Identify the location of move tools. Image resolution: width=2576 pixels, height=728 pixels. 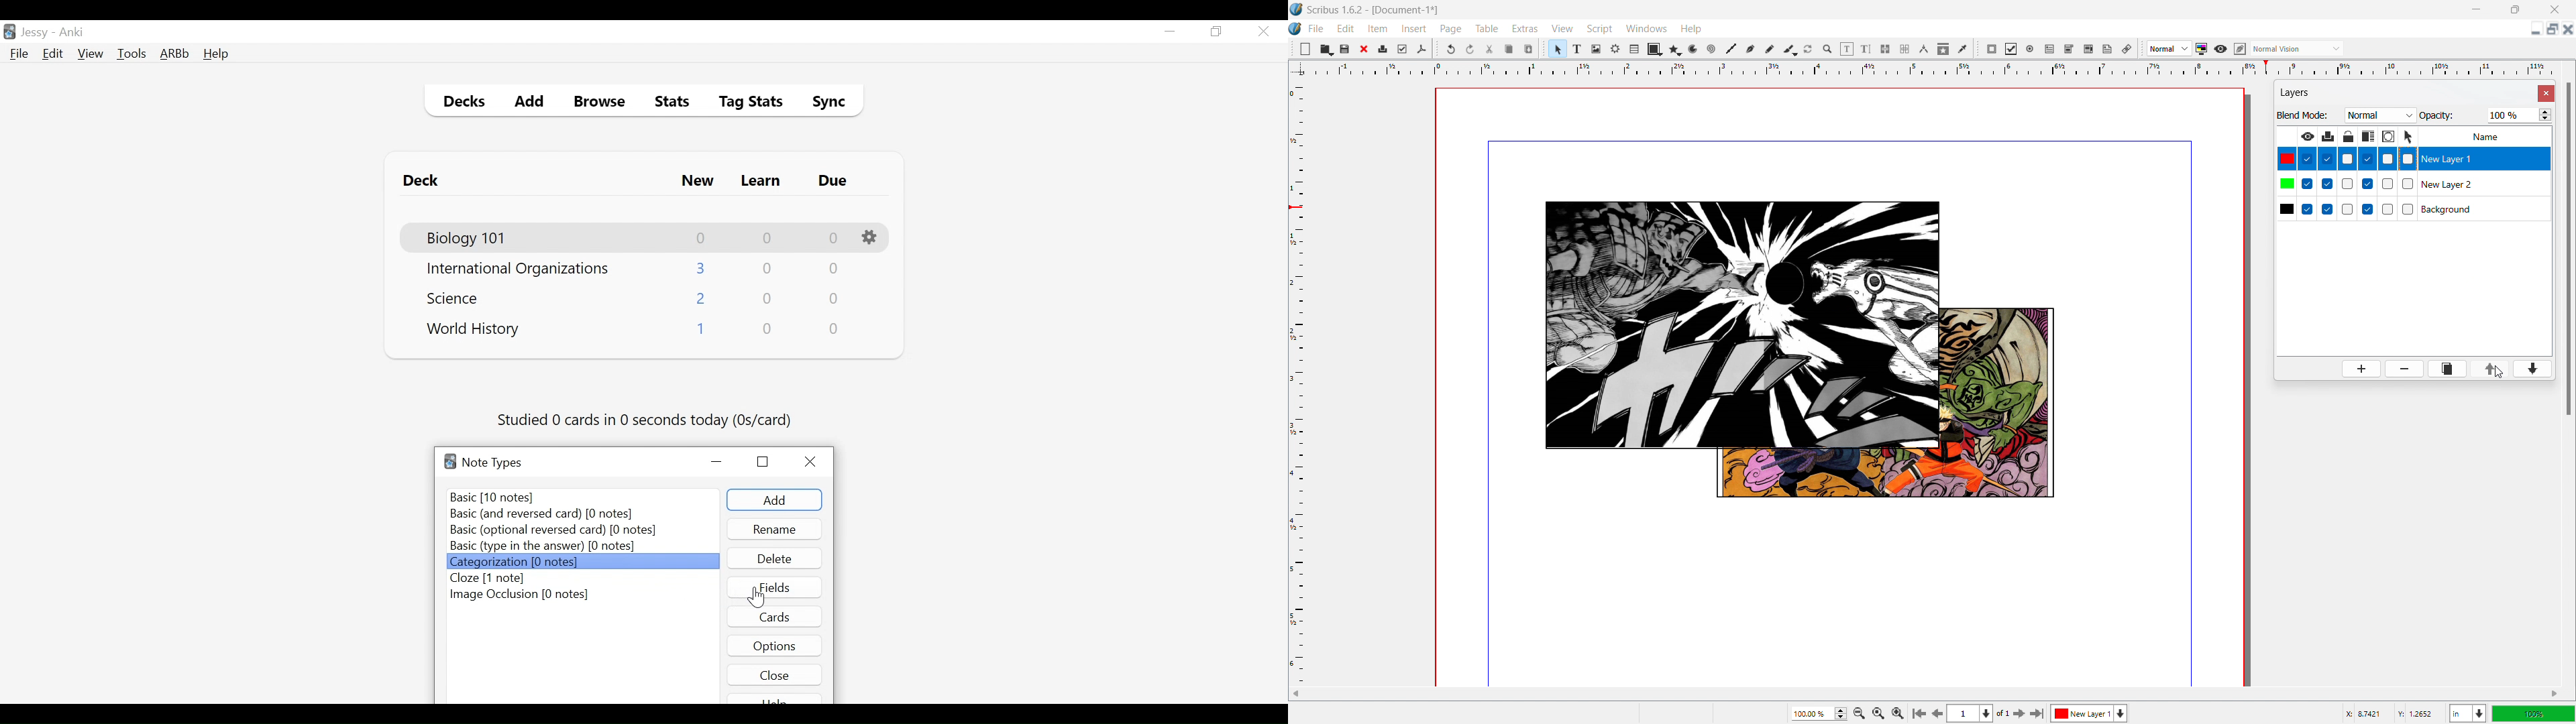
(1293, 48).